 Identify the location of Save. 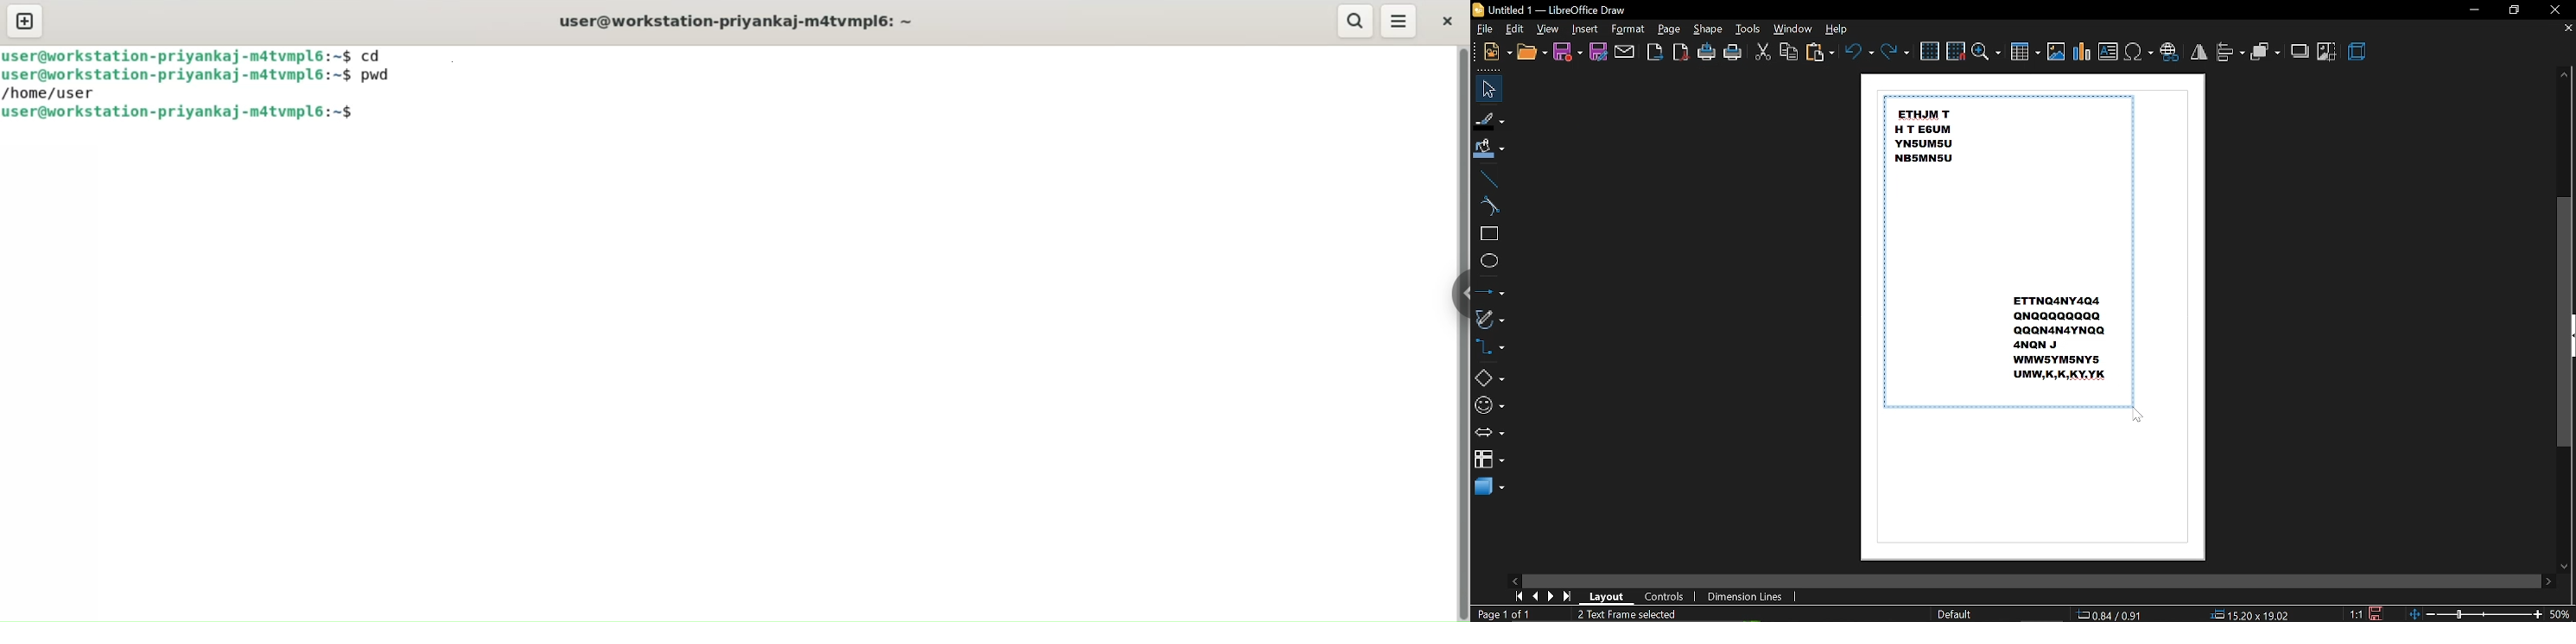
(2381, 613).